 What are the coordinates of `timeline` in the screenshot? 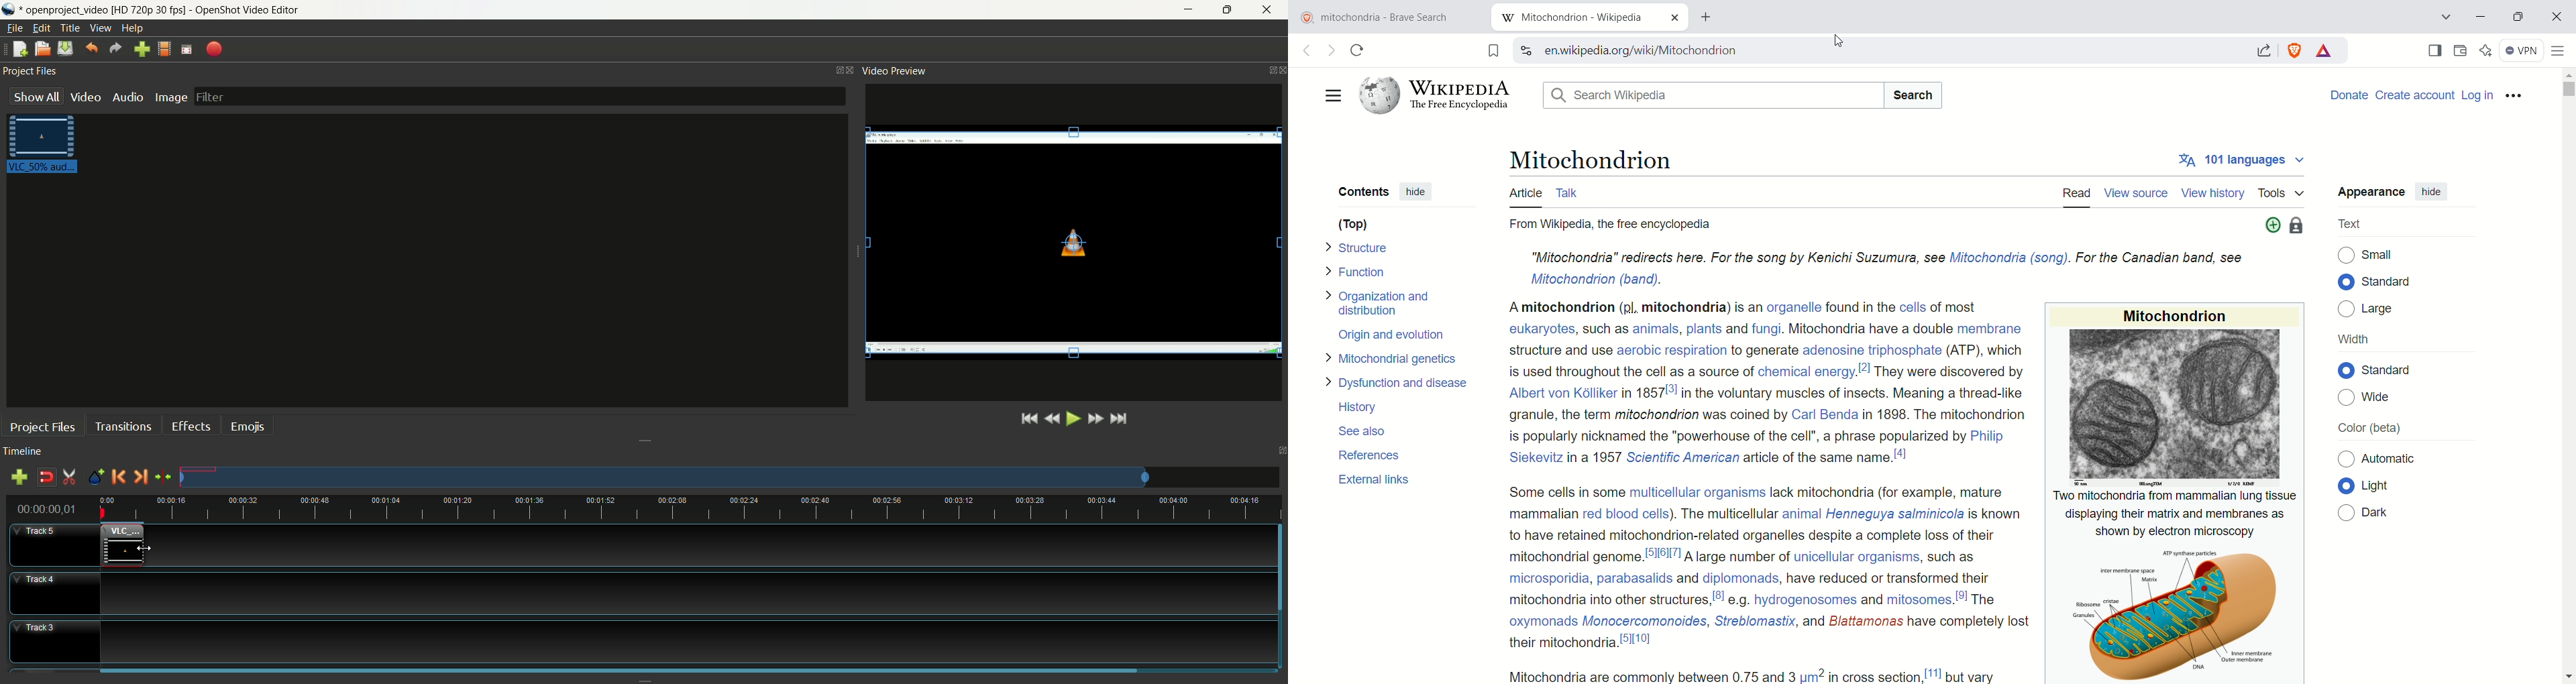 It's located at (26, 451).